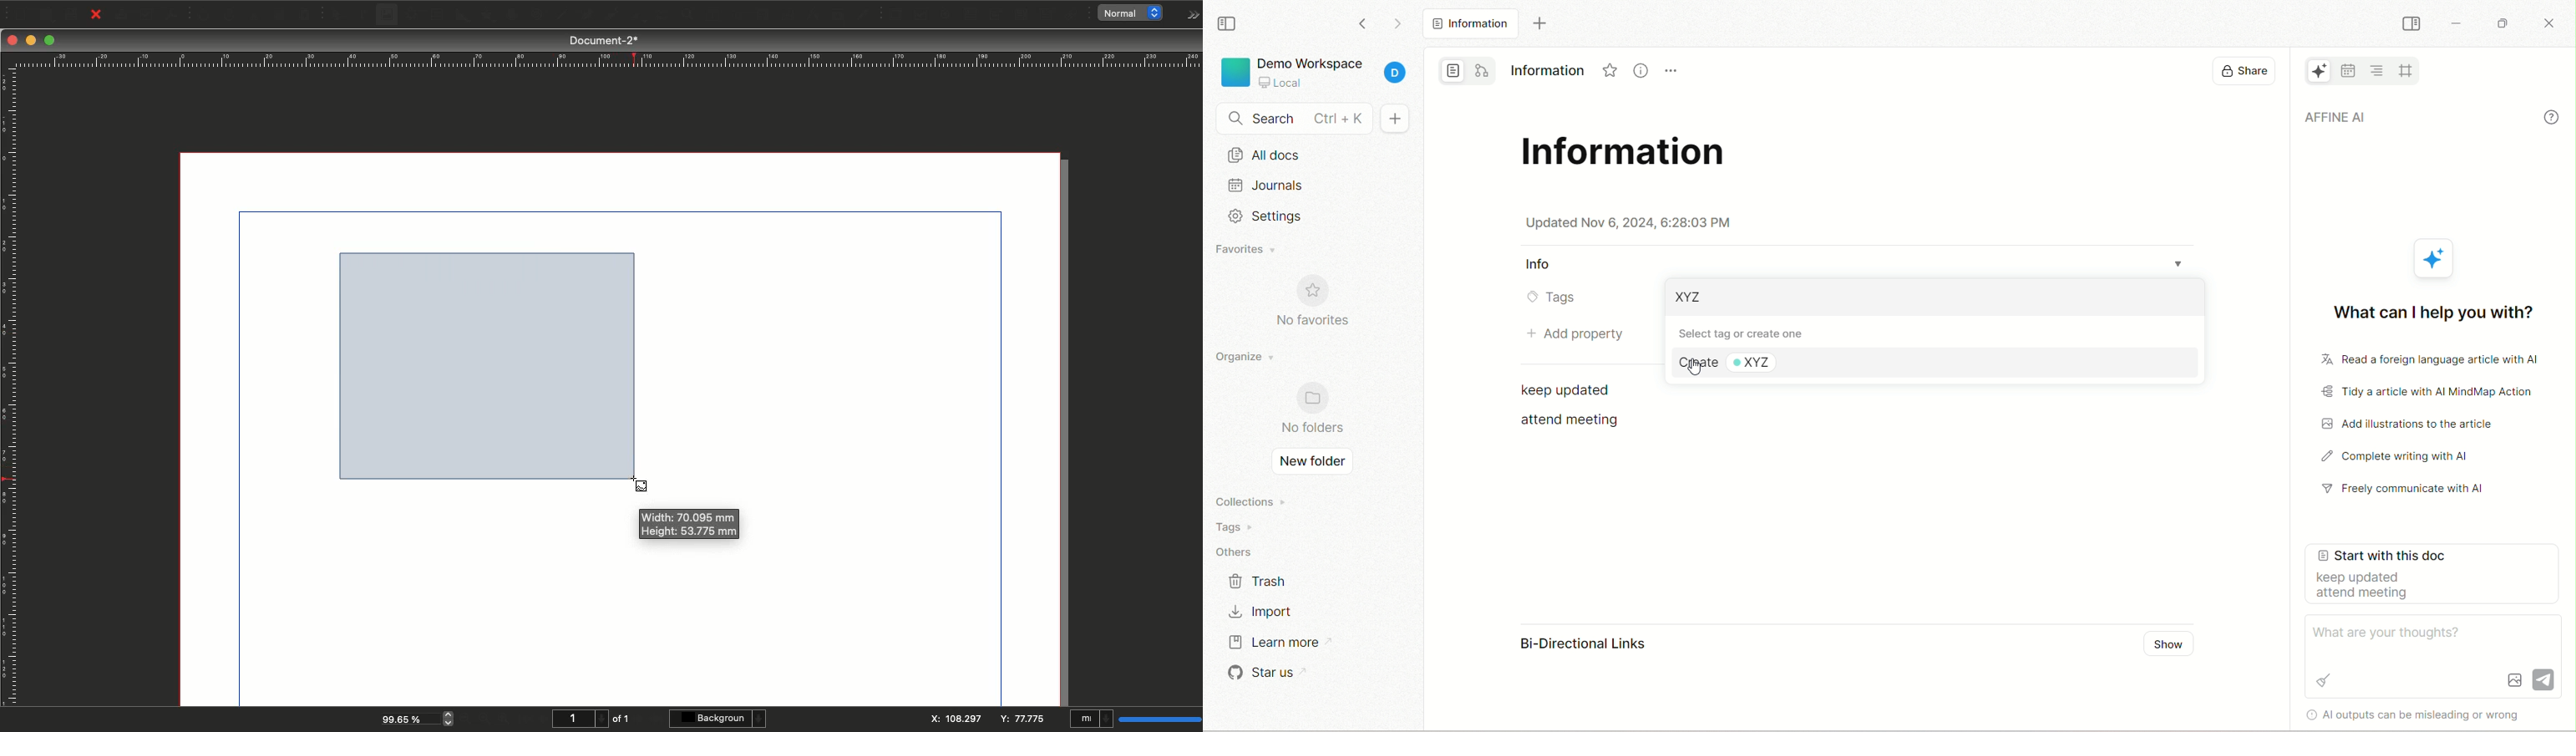 The height and width of the screenshot is (756, 2576). Describe the element at coordinates (606, 40) in the screenshot. I see `Document-2*` at that location.